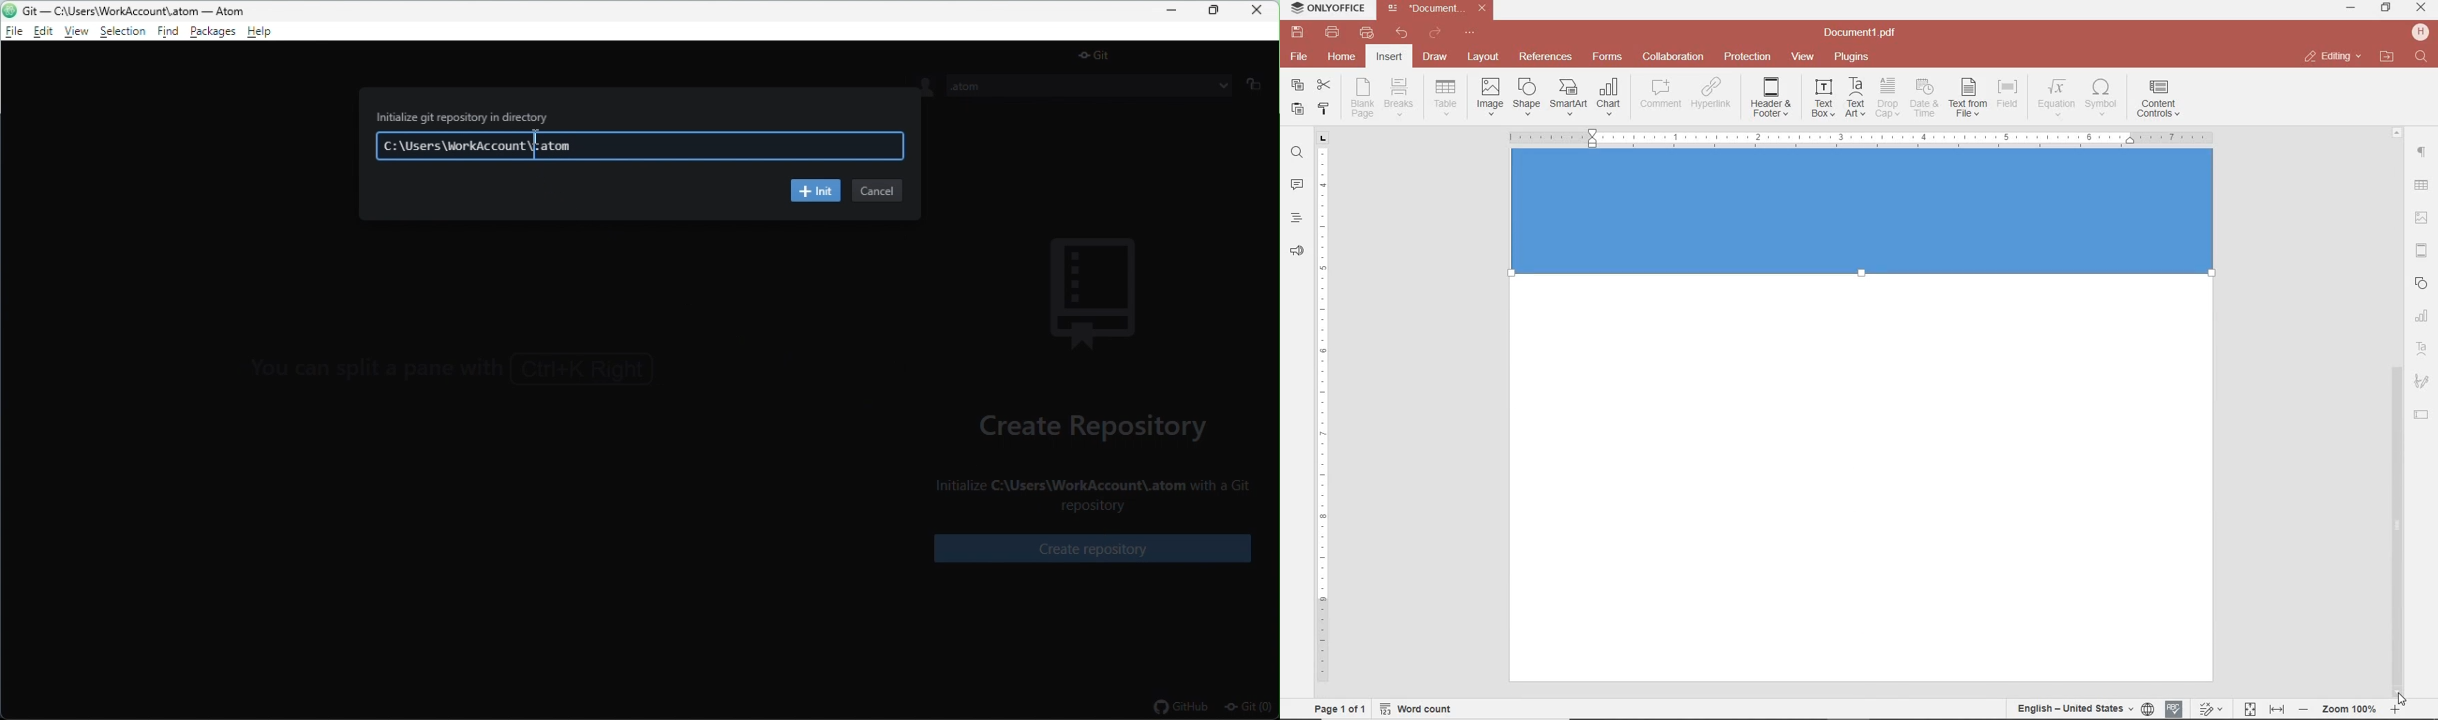 The height and width of the screenshot is (728, 2464). Describe the element at coordinates (817, 192) in the screenshot. I see `init` at that location.